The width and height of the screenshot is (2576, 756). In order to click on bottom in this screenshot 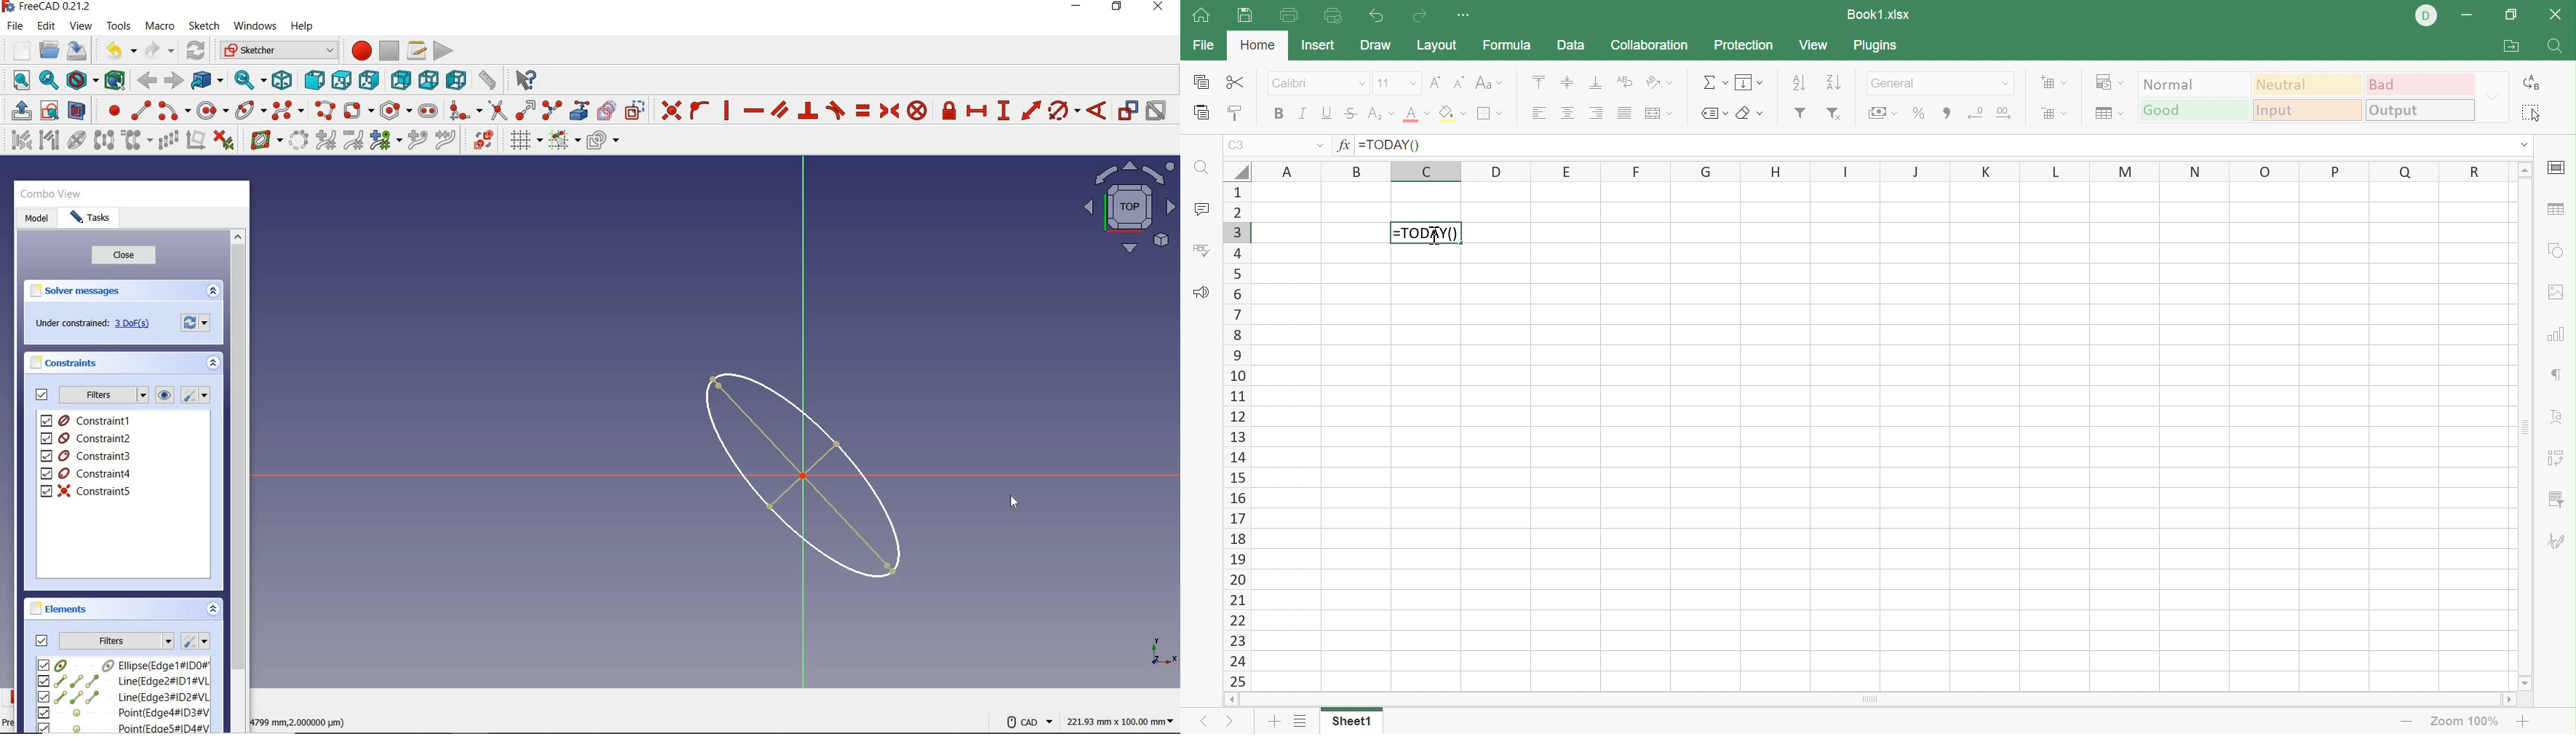, I will do `click(429, 78)`.